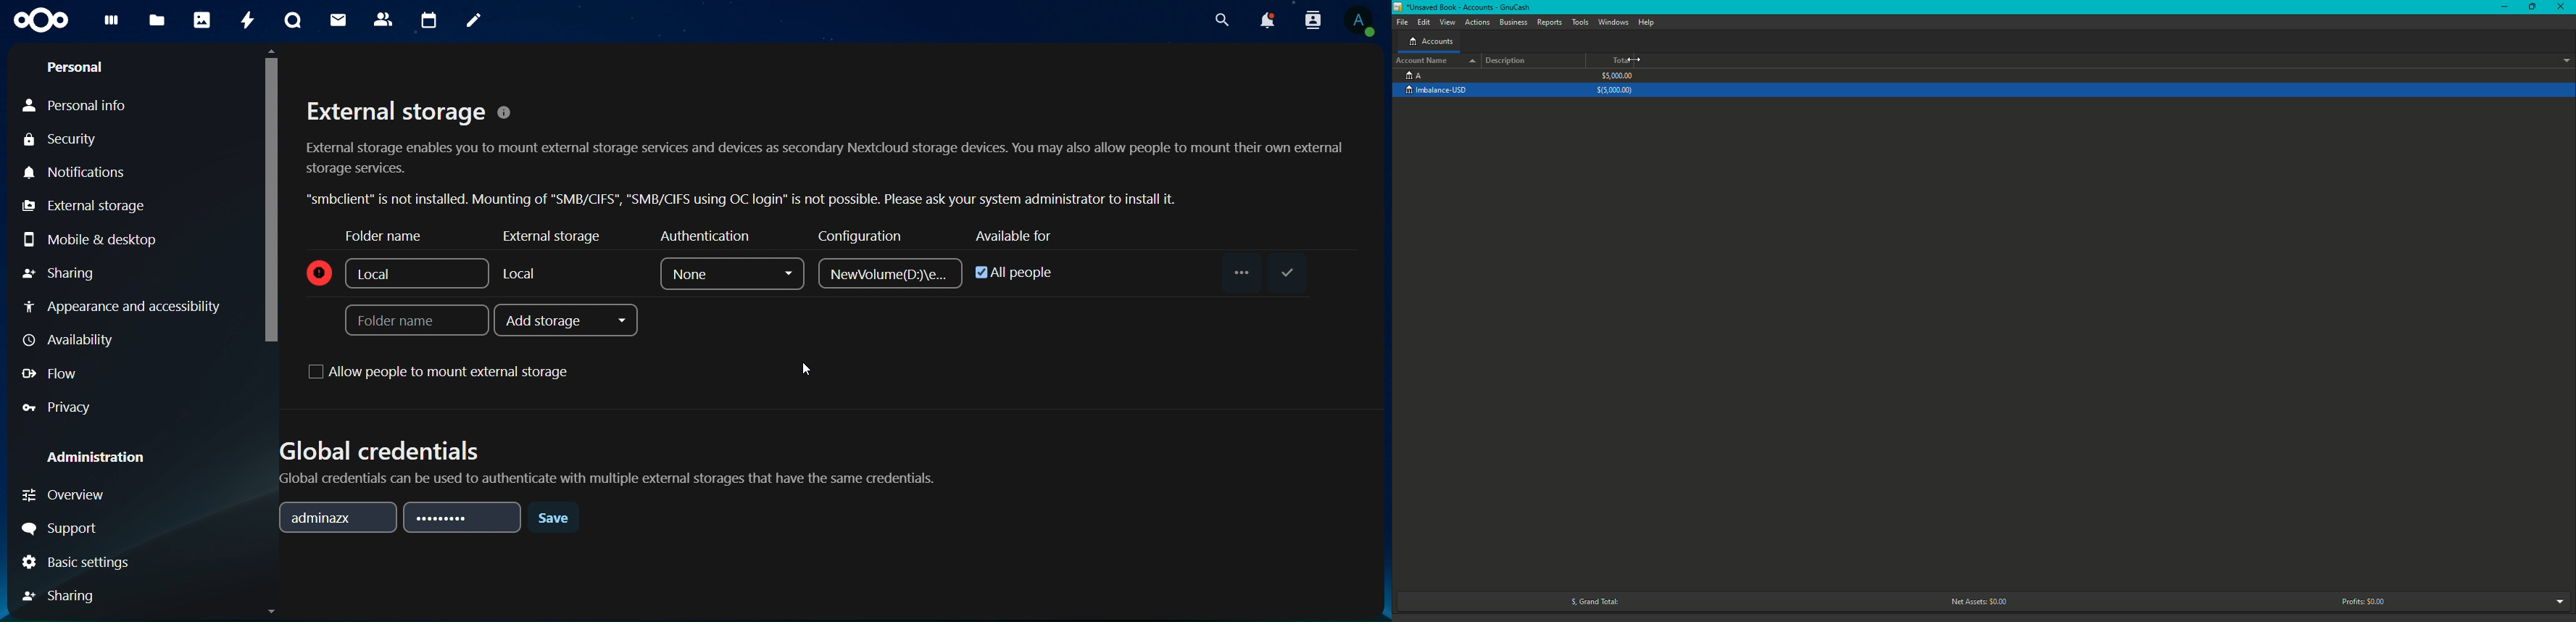  I want to click on allow people to mount external storage, so click(441, 373).